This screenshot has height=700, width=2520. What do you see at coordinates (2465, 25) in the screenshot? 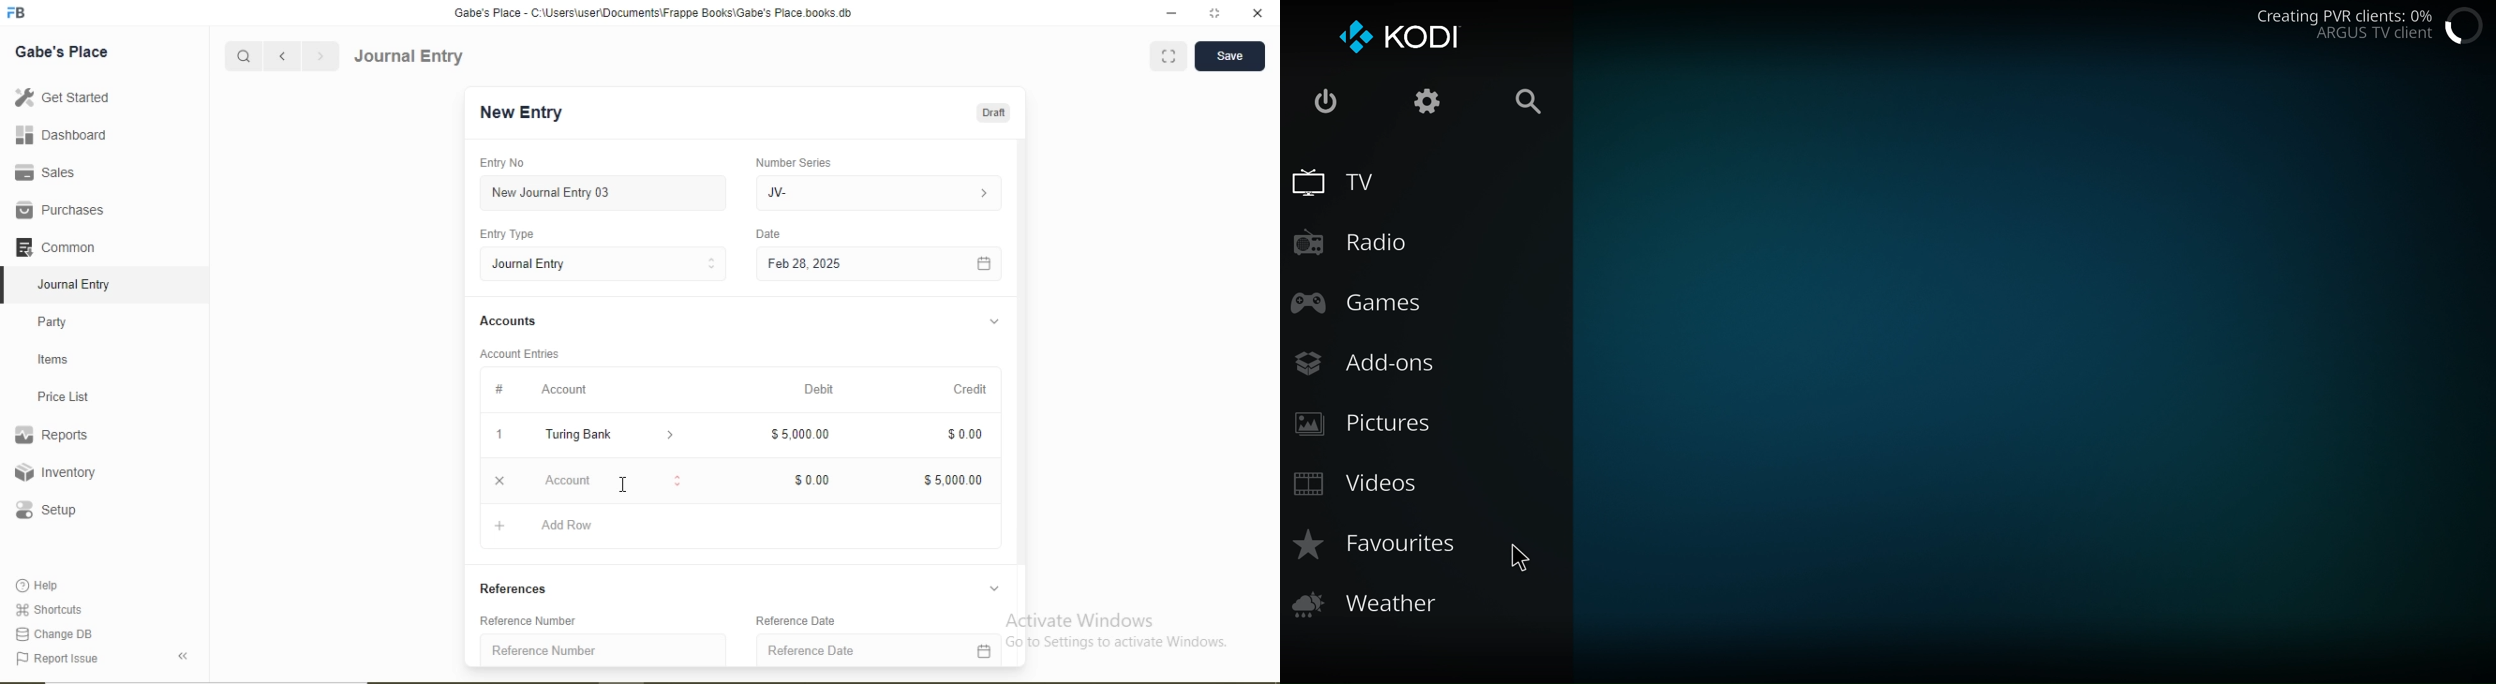
I see `loading` at bounding box center [2465, 25].